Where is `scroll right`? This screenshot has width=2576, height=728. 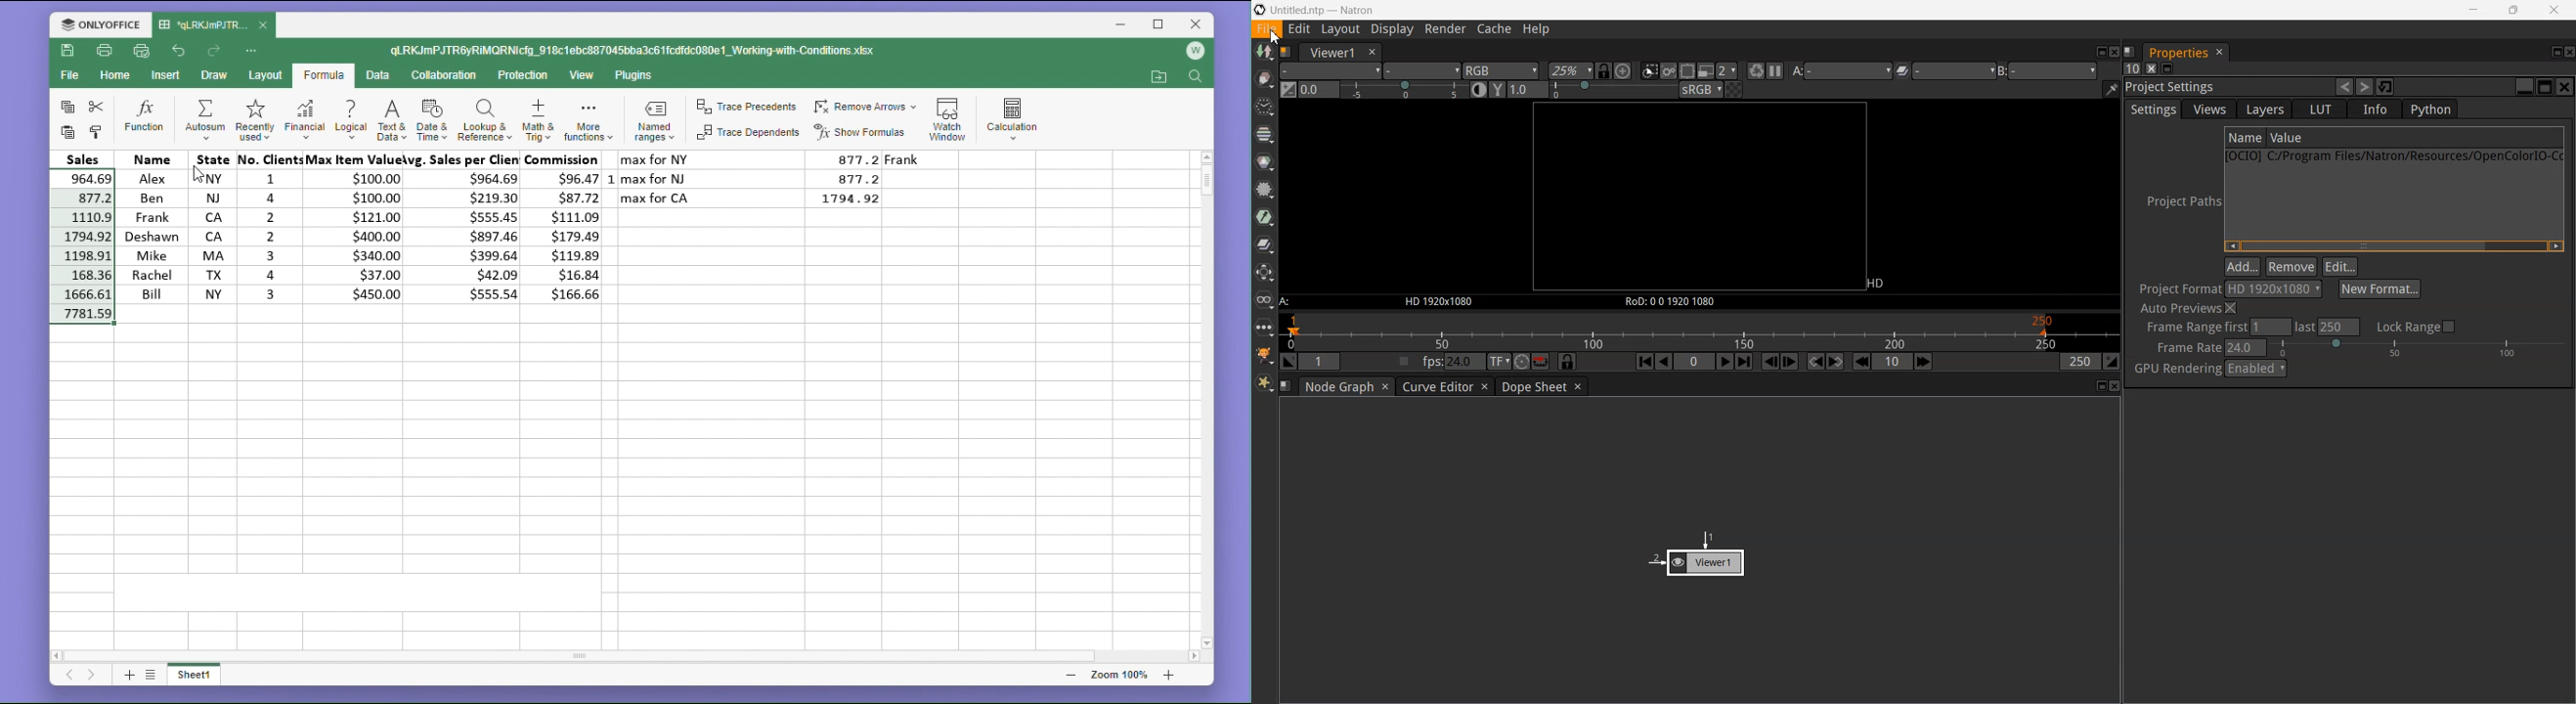 scroll right is located at coordinates (1193, 657).